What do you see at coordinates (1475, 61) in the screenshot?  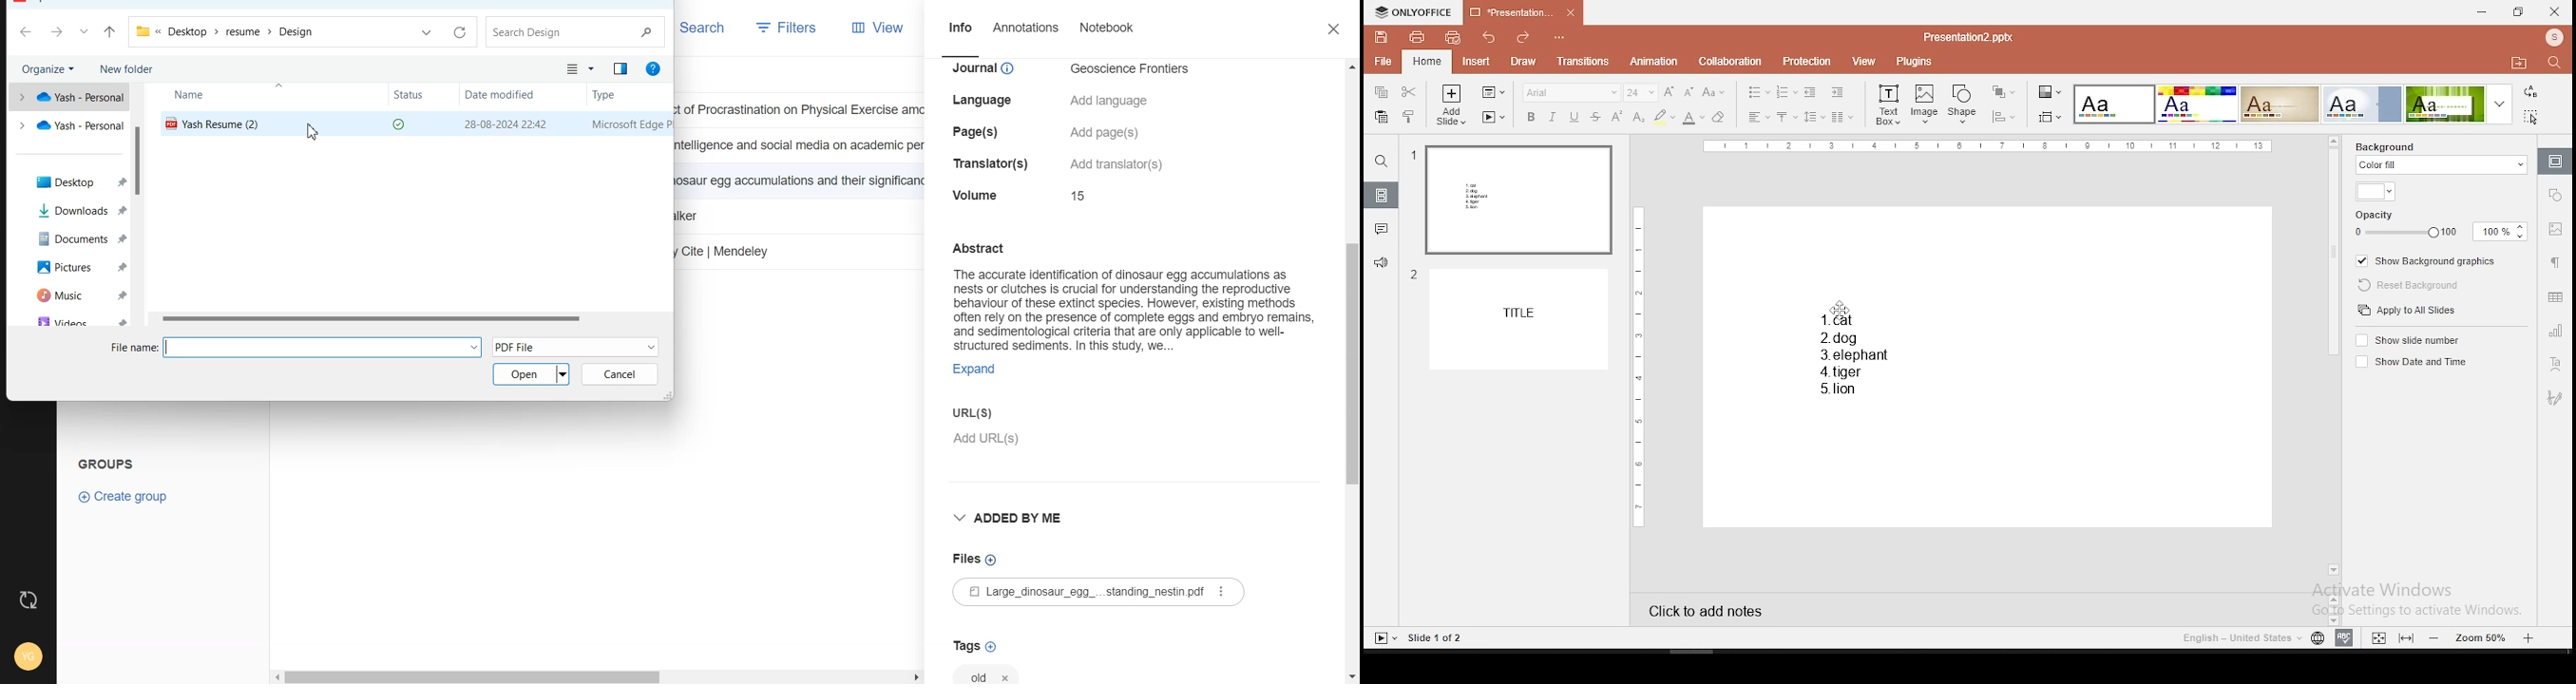 I see `insert` at bounding box center [1475, 61].